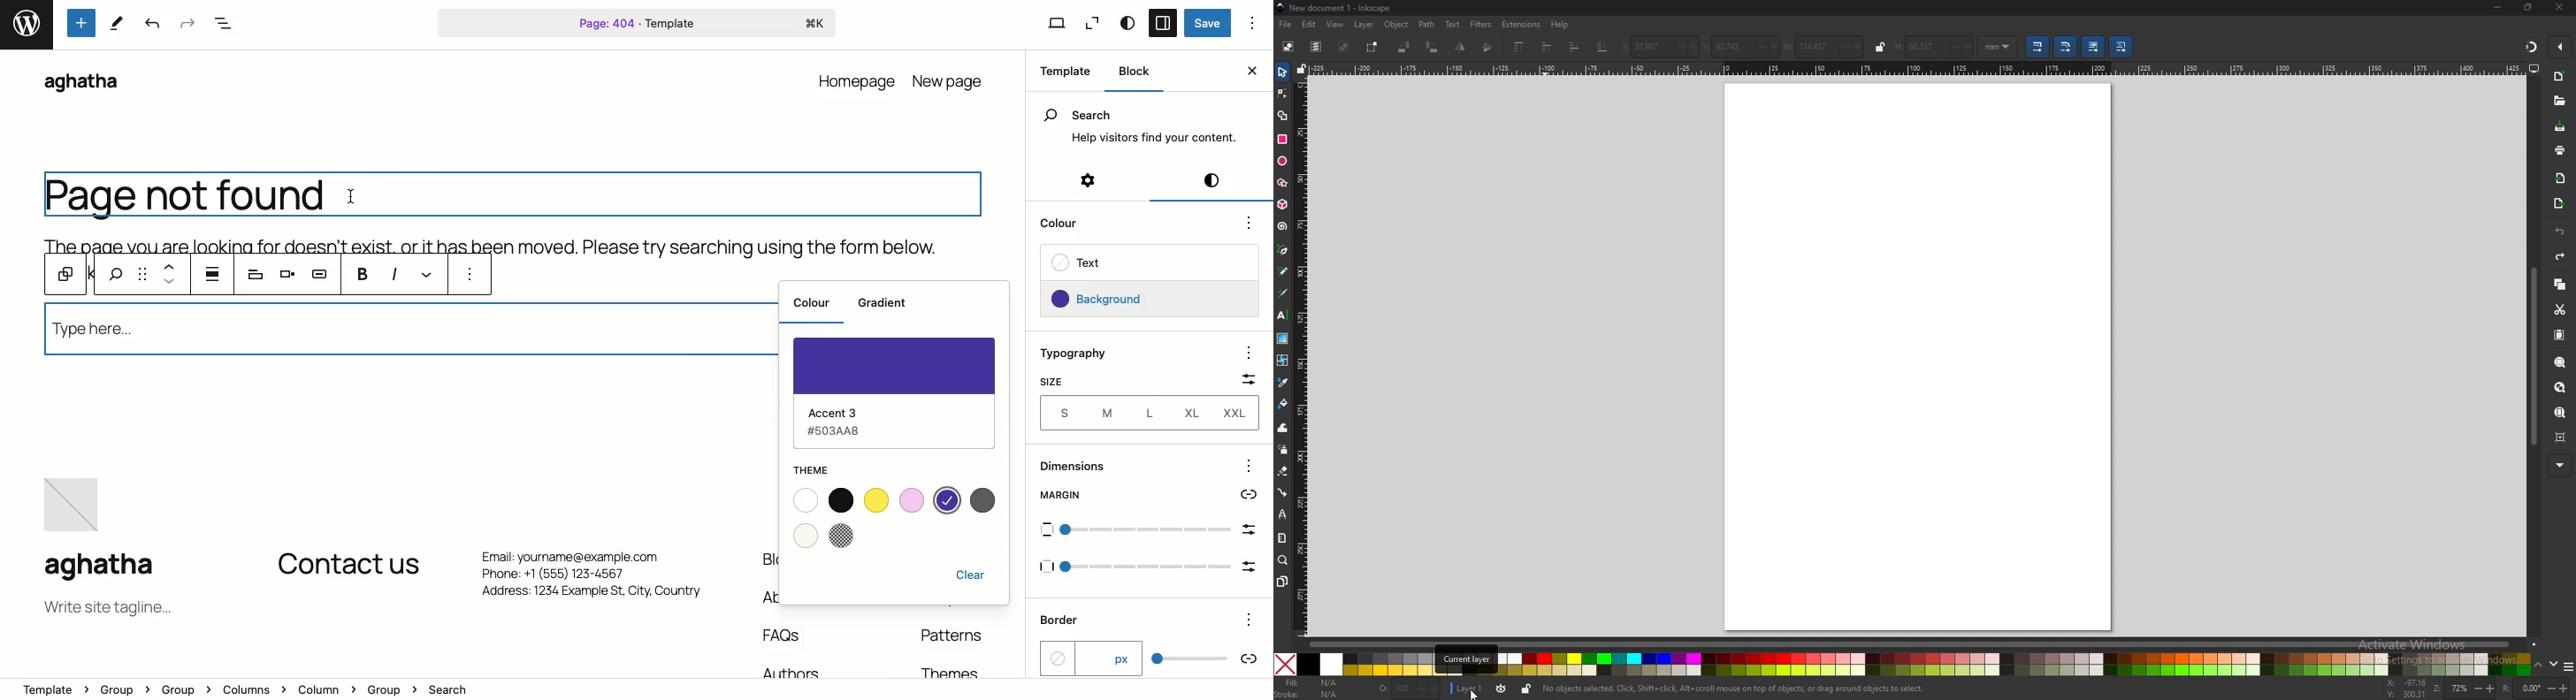 This screenshot has height=700, width=2576. Describe the element at coordinates (1283, 513) in the screenshot. I see `lpe` at that location.